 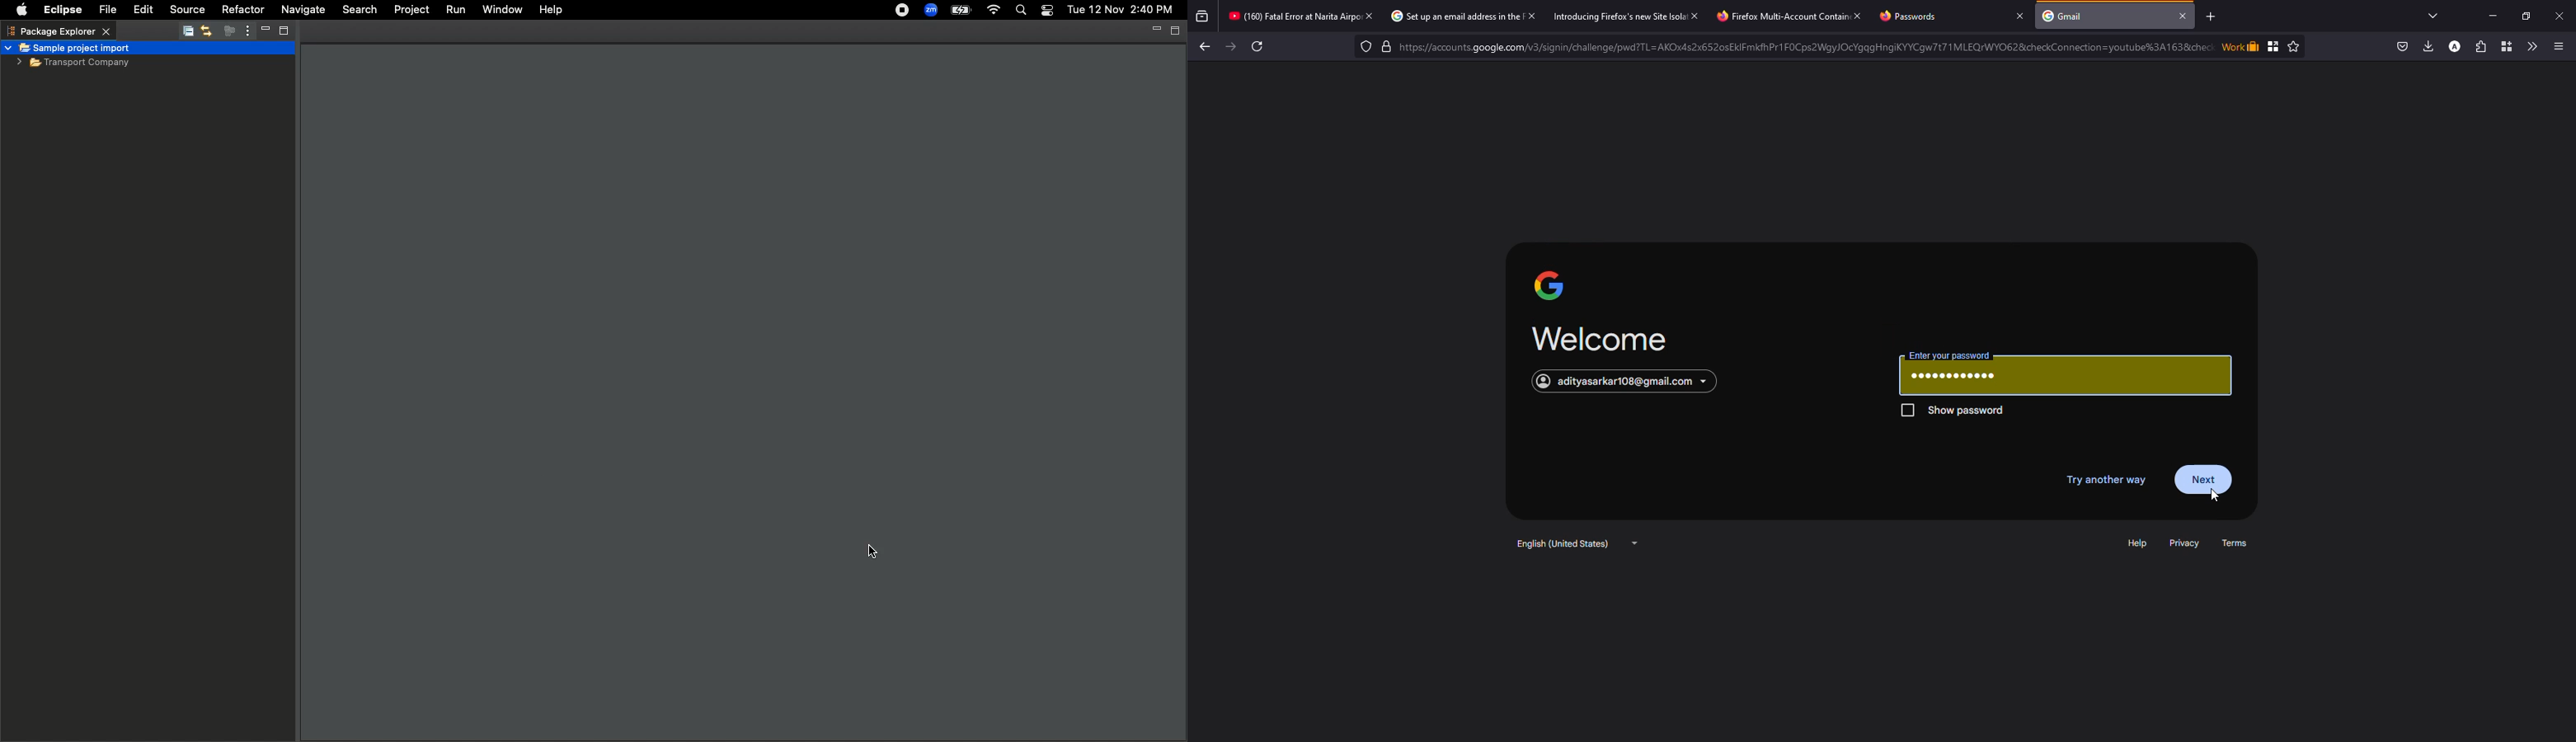 I want to click on Apple logo, so click(x=21, y=8).